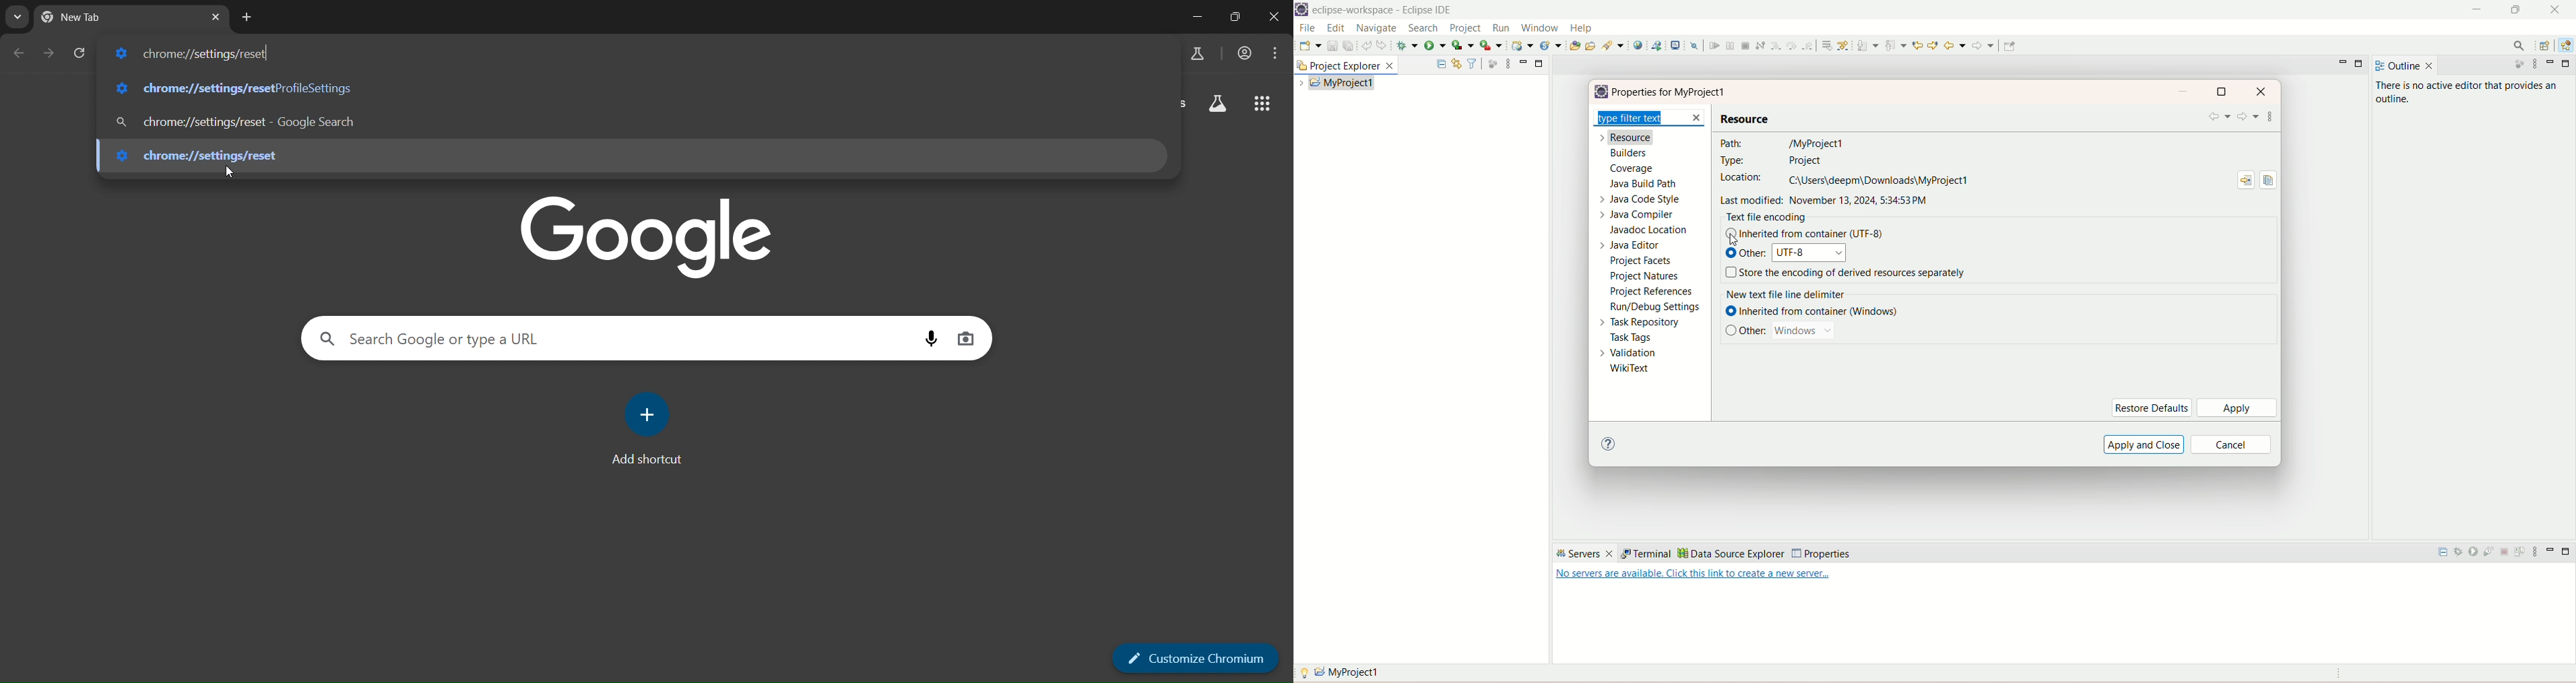 This screenshot has height=700, width=2576. What do you see at coordinates (2230, 445) in the screenshot?
I see `cancel` at bounding box center [2230, 445].